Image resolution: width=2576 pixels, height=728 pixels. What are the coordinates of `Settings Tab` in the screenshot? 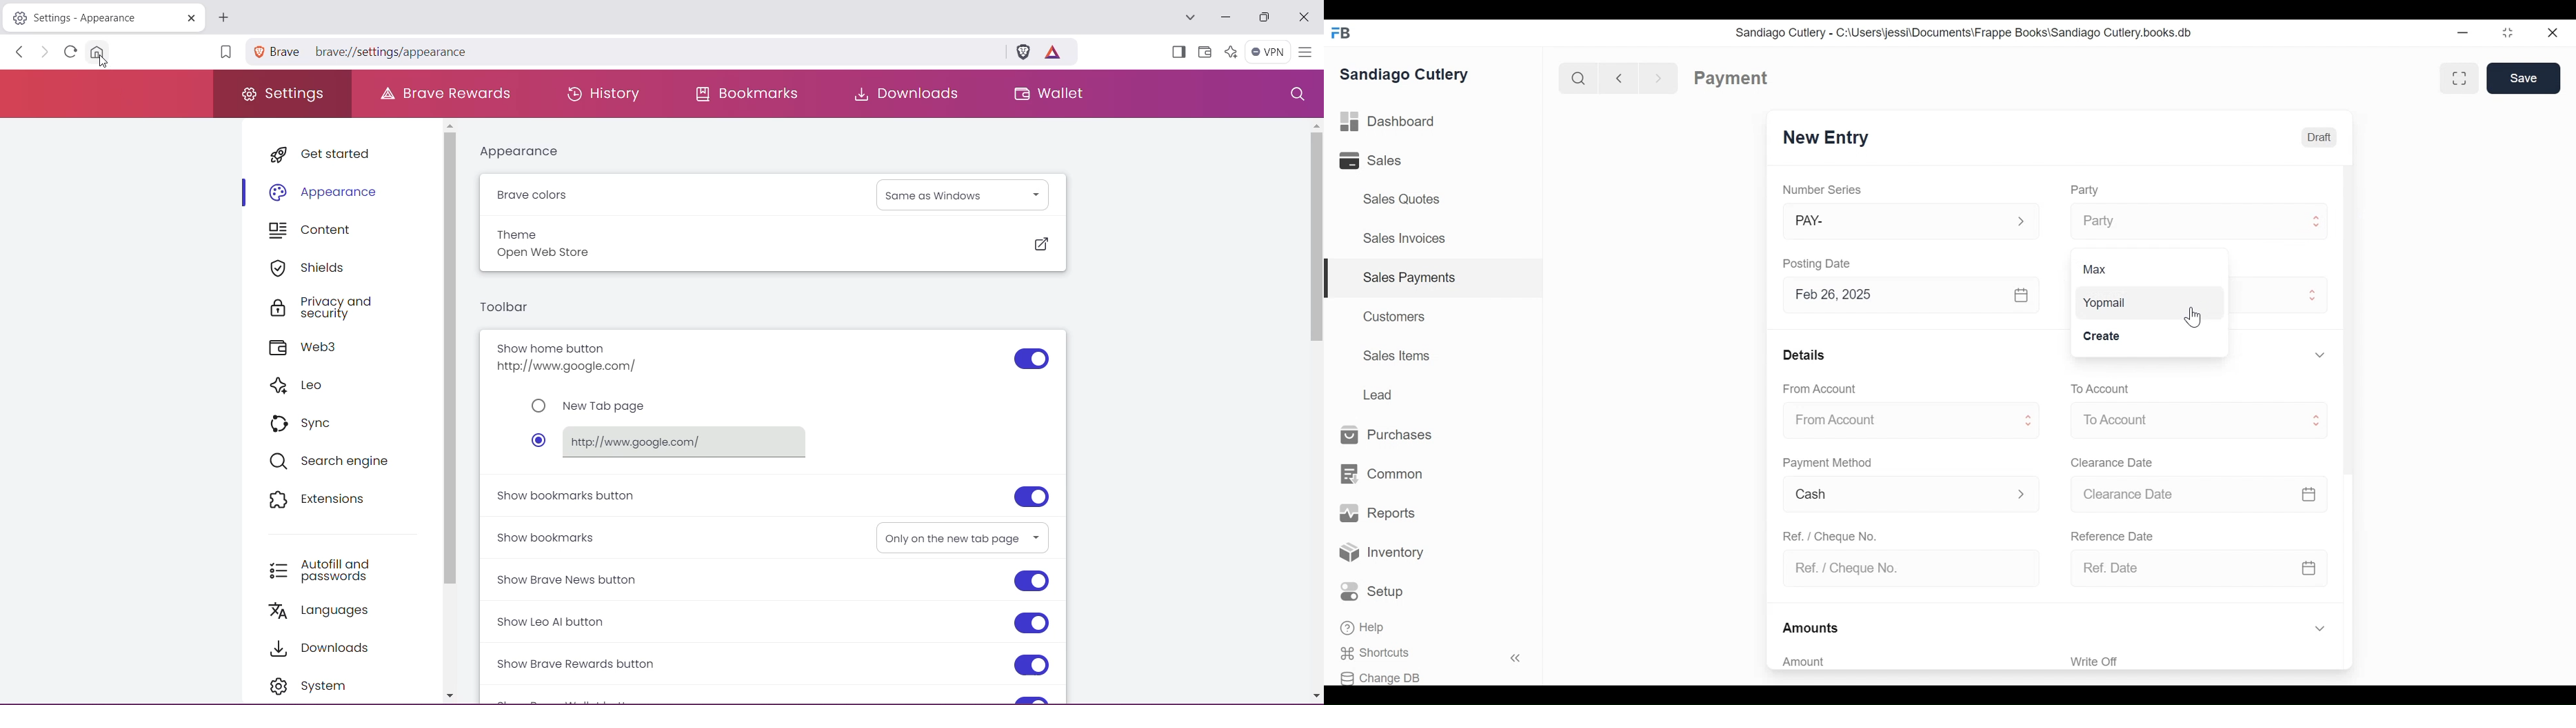 It's located at (83, 18).